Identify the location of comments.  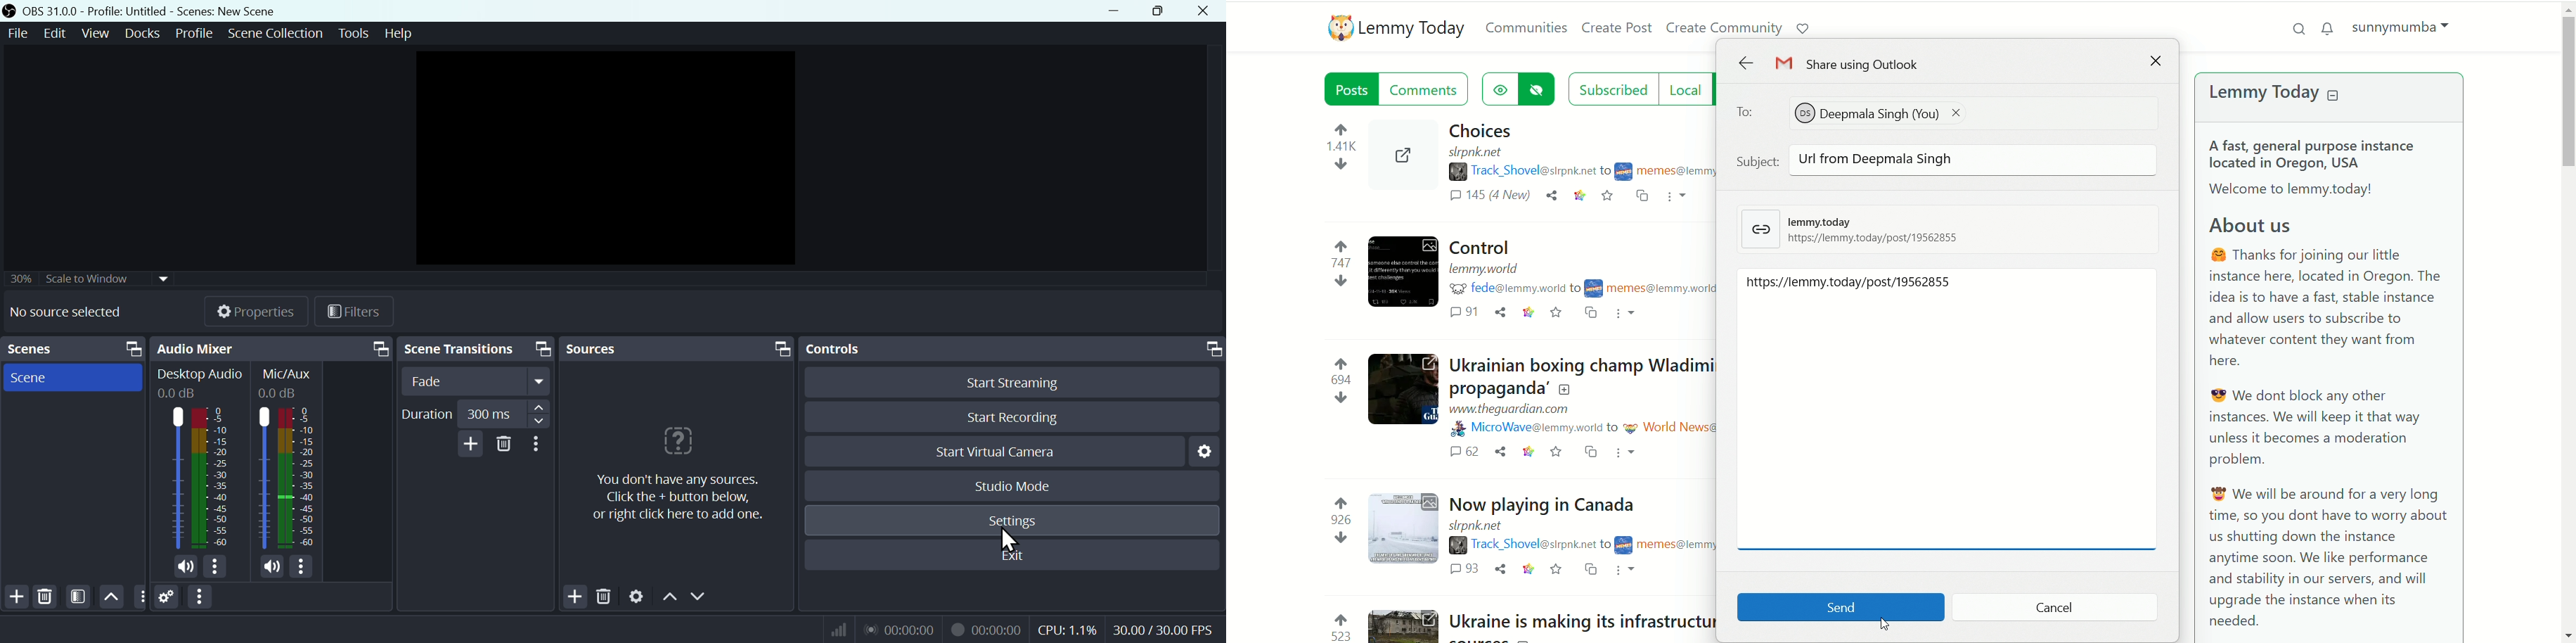
(1468, 313).